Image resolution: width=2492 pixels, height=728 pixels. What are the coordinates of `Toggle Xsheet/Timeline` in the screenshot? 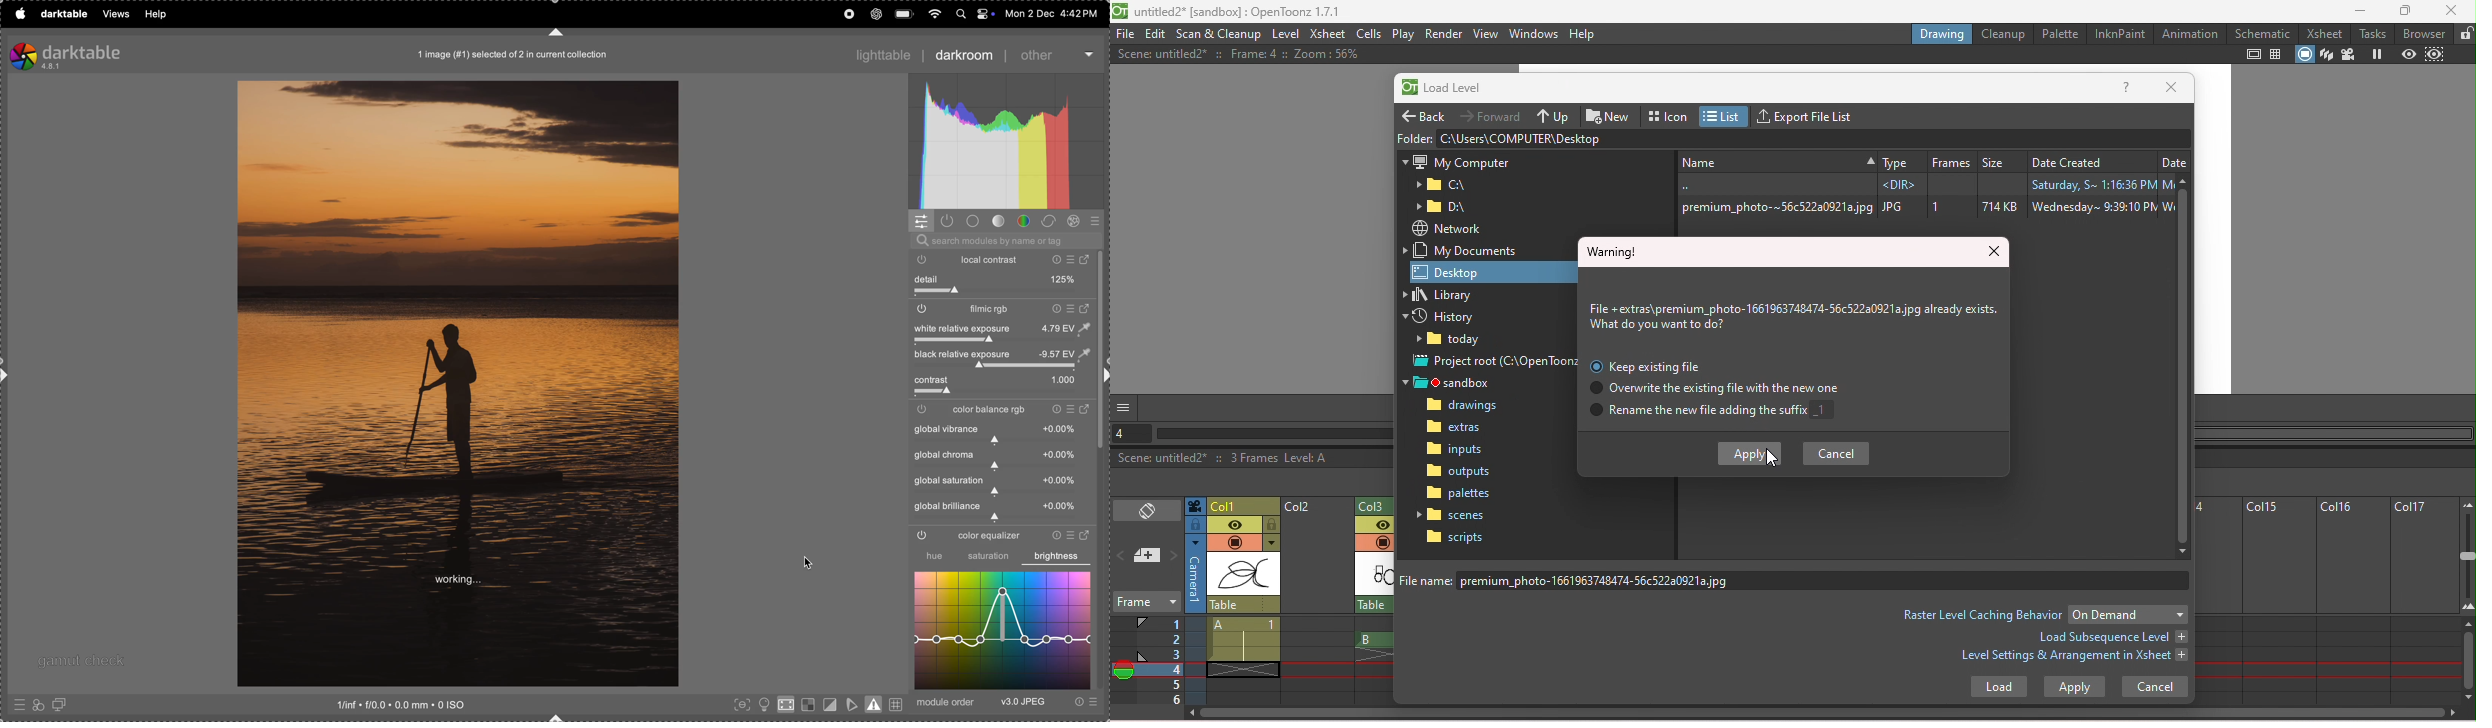 It's located at (1148, 512).